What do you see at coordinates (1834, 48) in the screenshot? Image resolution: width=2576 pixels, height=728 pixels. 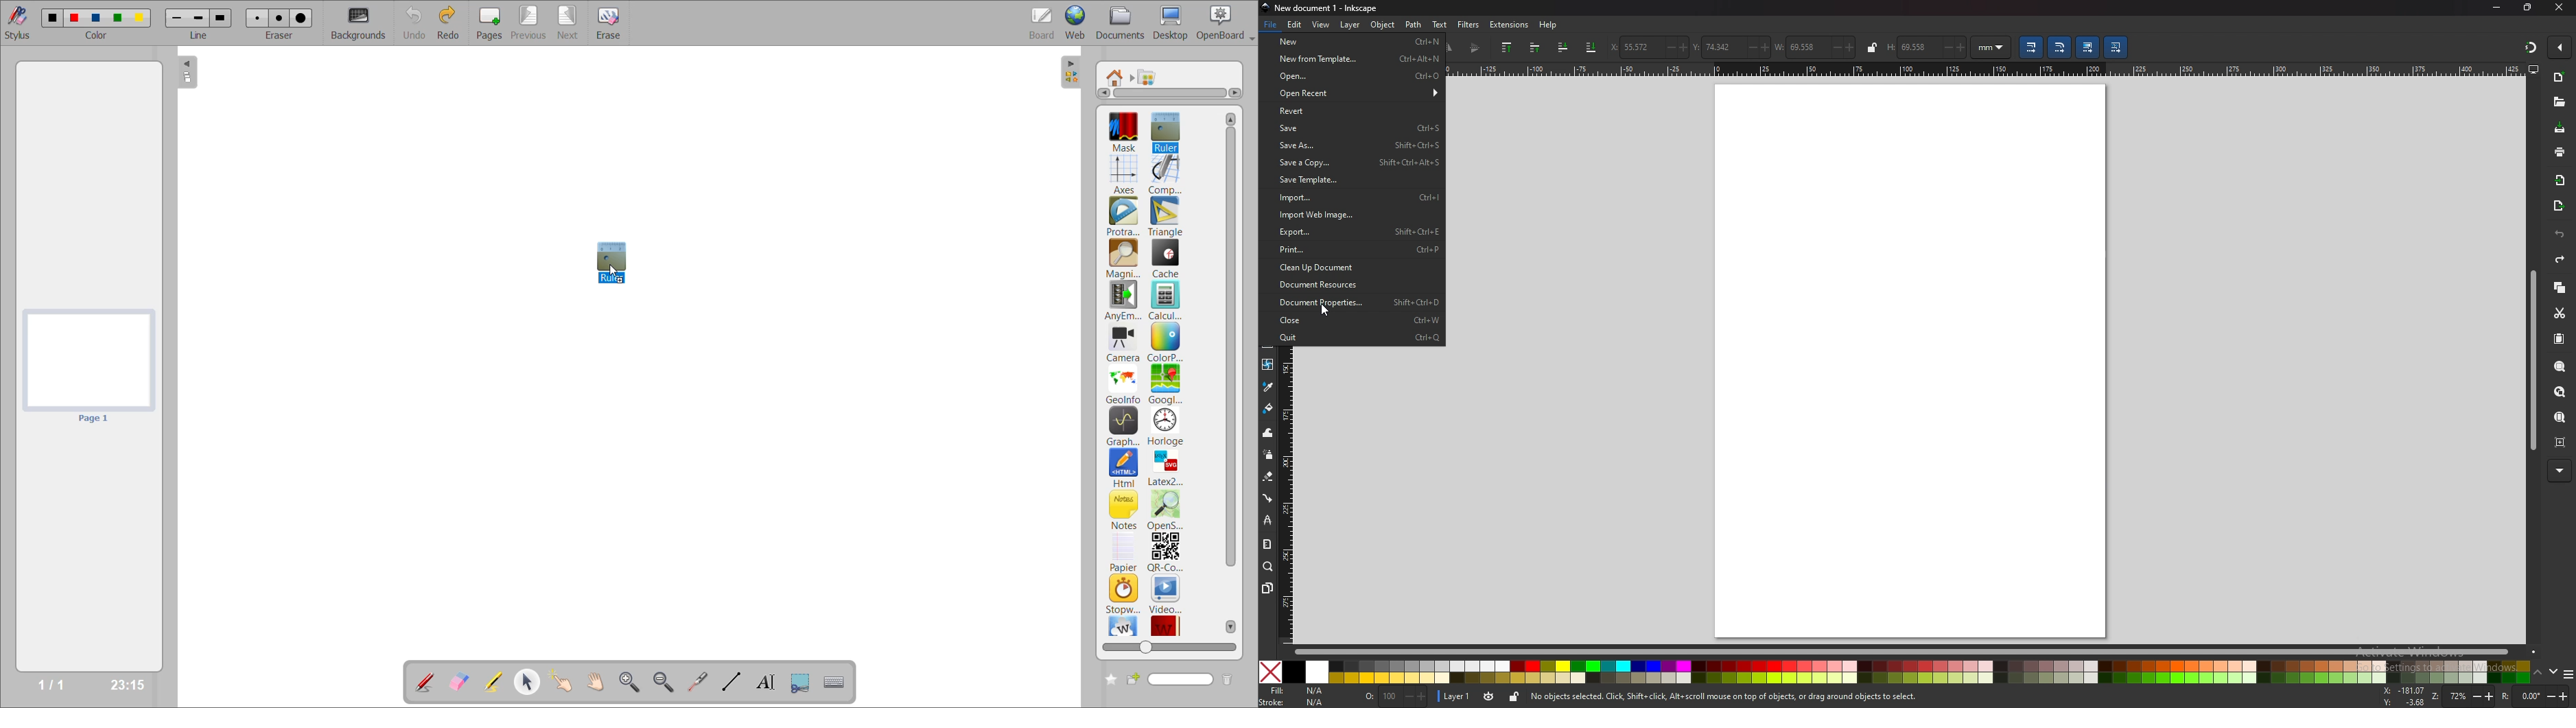 I see `-` at bounding box center [1834, 48].